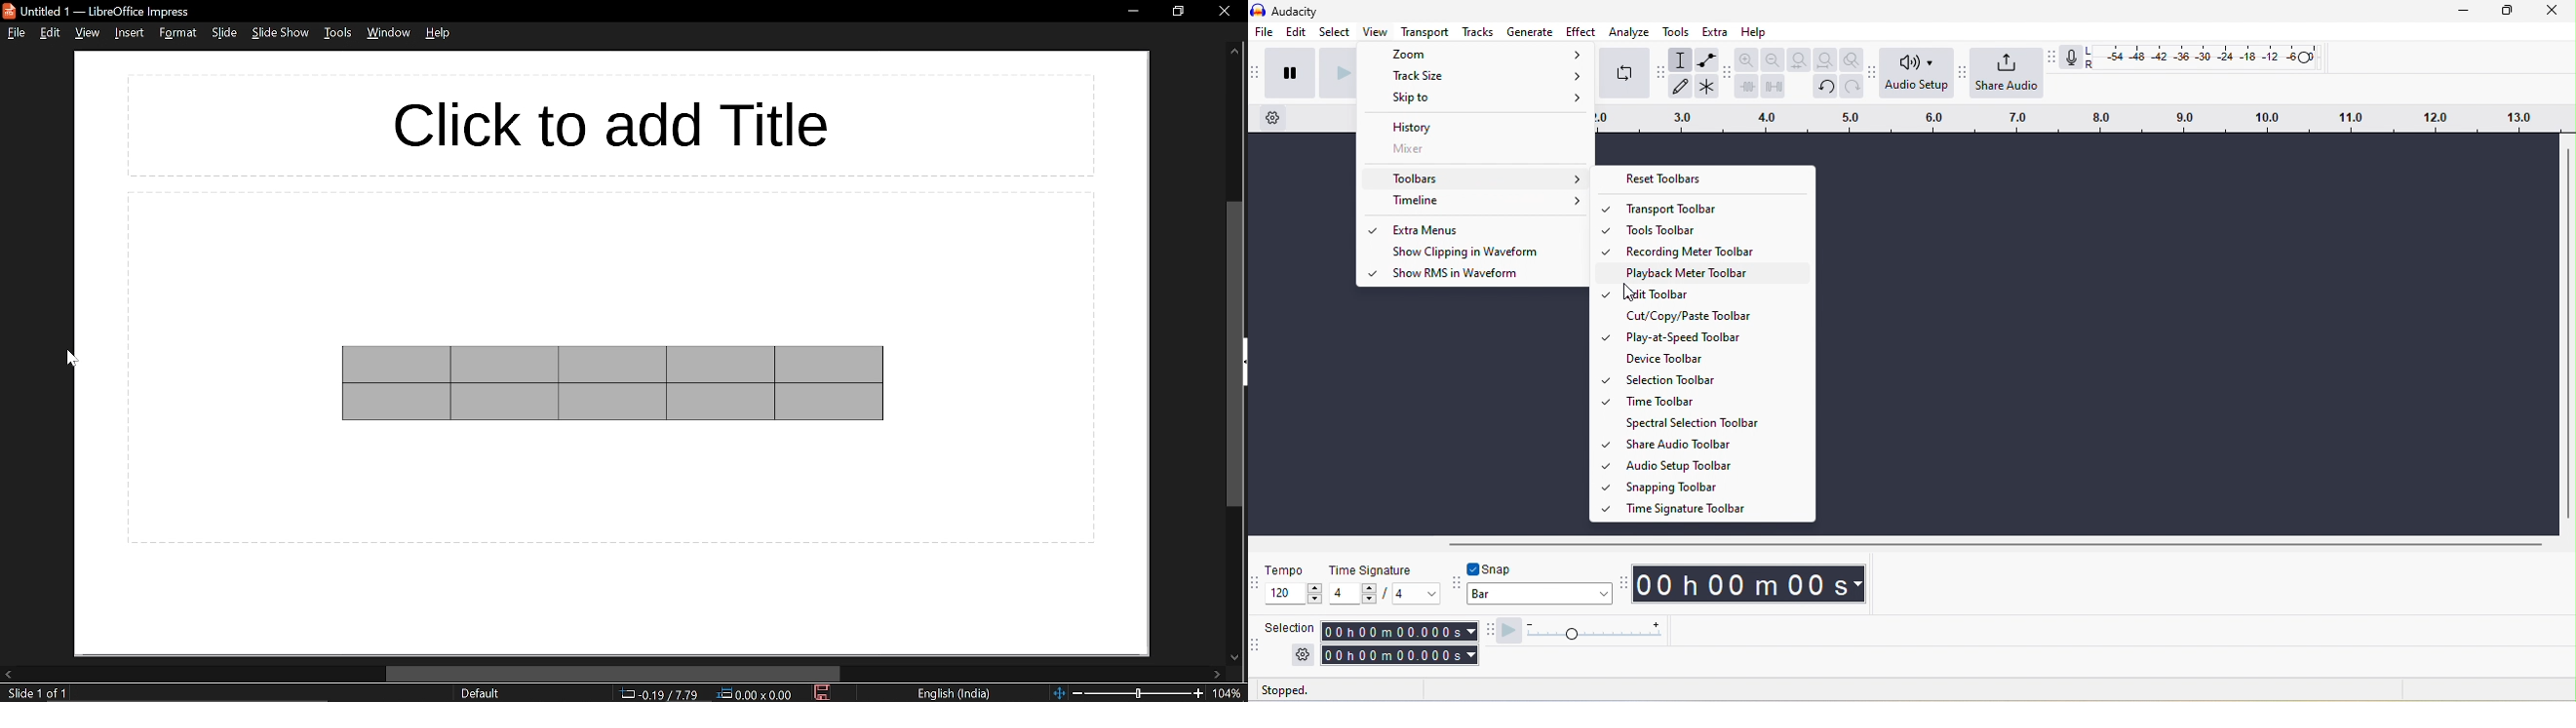 Image resolution: width=2576 pixels, height=728 pixels. Describe the element at coordinates (1715, 315) in the screenshot. I see `Cut/copy/paste toolbar` at that location.